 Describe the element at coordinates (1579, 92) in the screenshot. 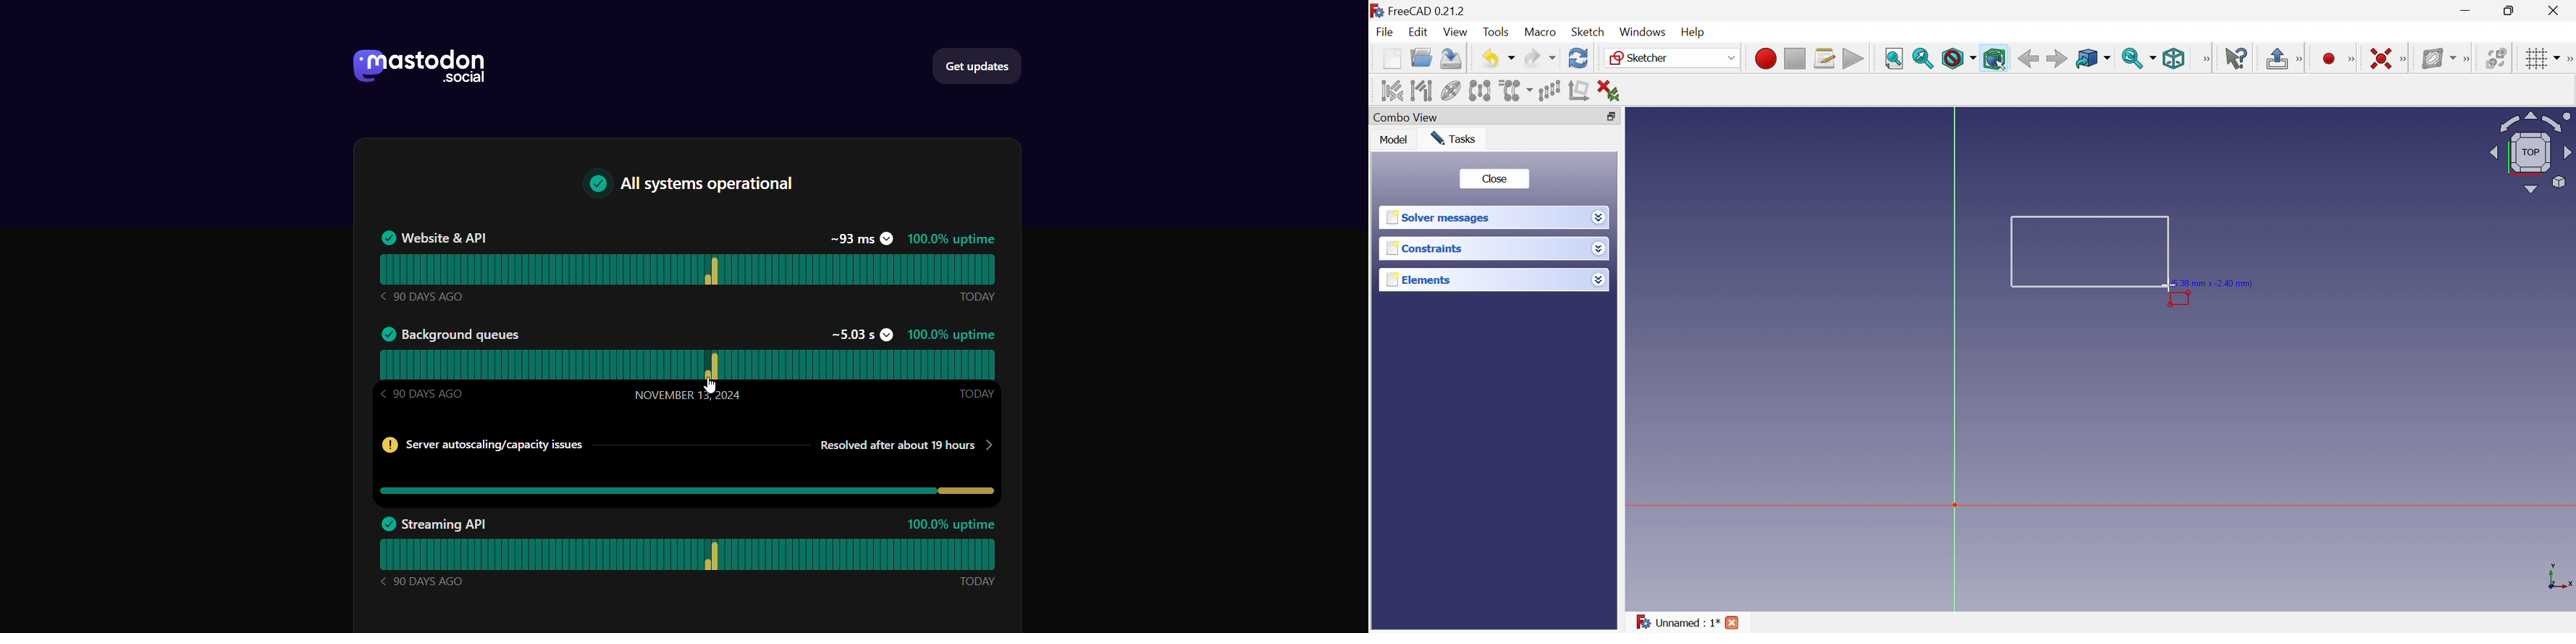

I see `Remove axes alignment` at that location.